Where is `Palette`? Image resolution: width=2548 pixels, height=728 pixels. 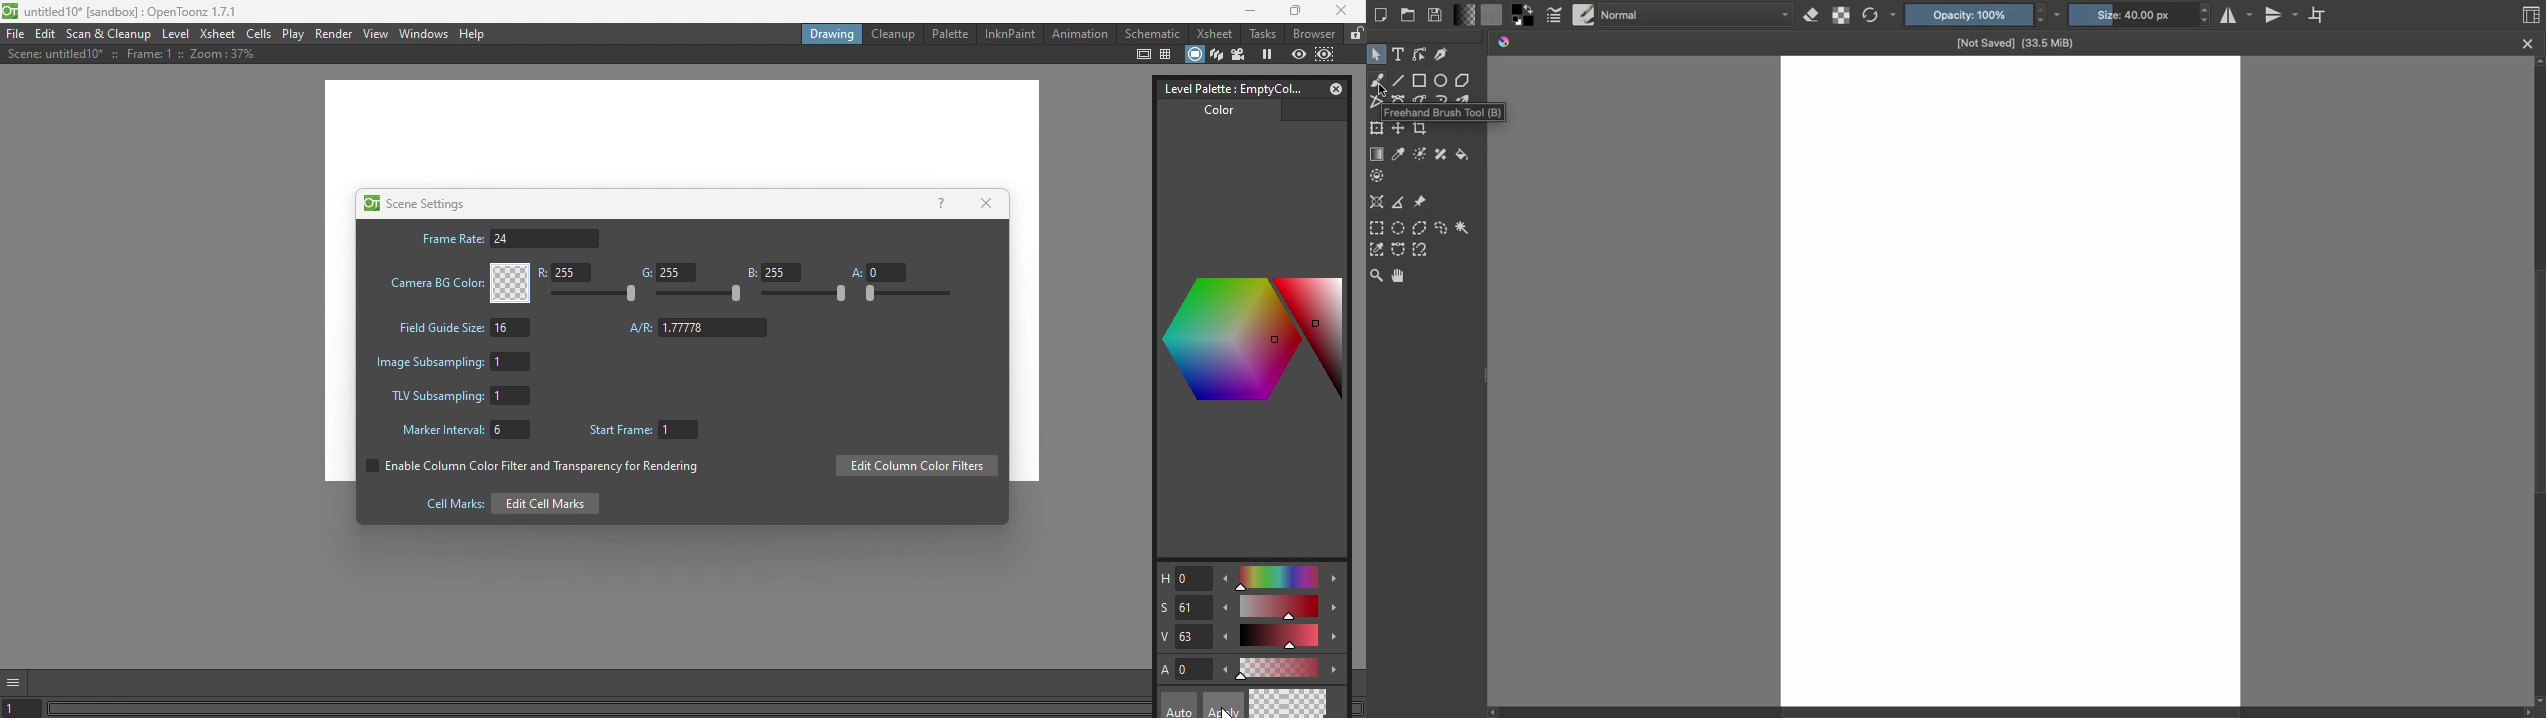 Palette is located at coordinates (949, 33).